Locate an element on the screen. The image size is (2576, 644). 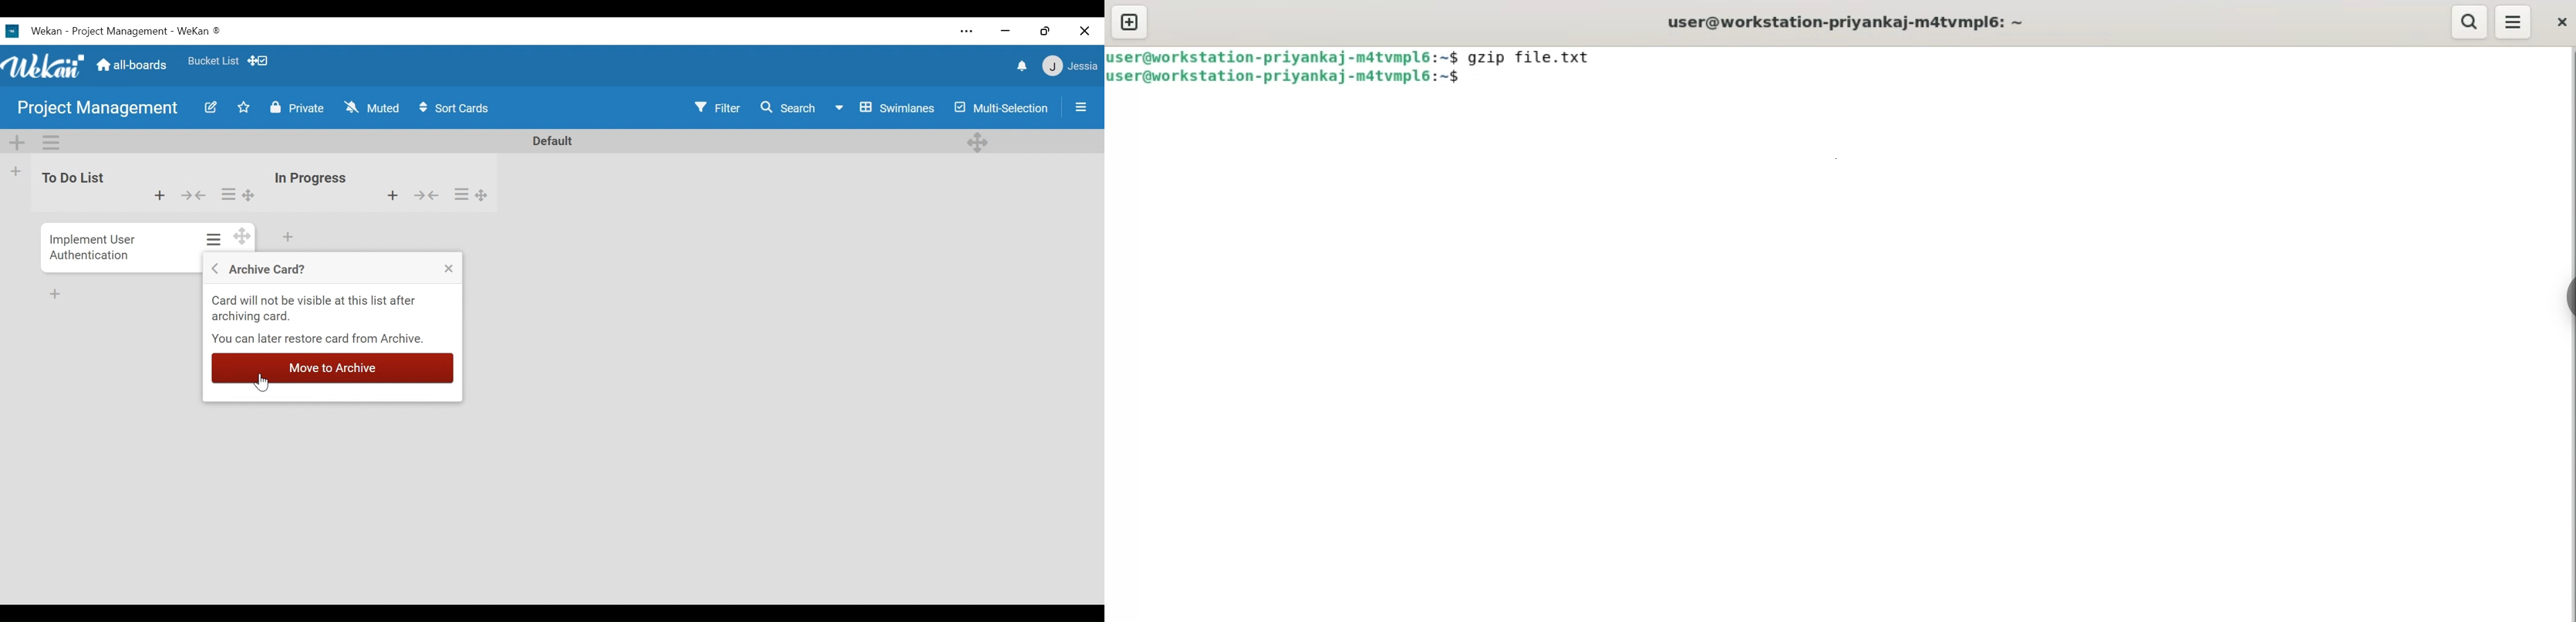
Wekan Icon is located at coordinates (46, 66).